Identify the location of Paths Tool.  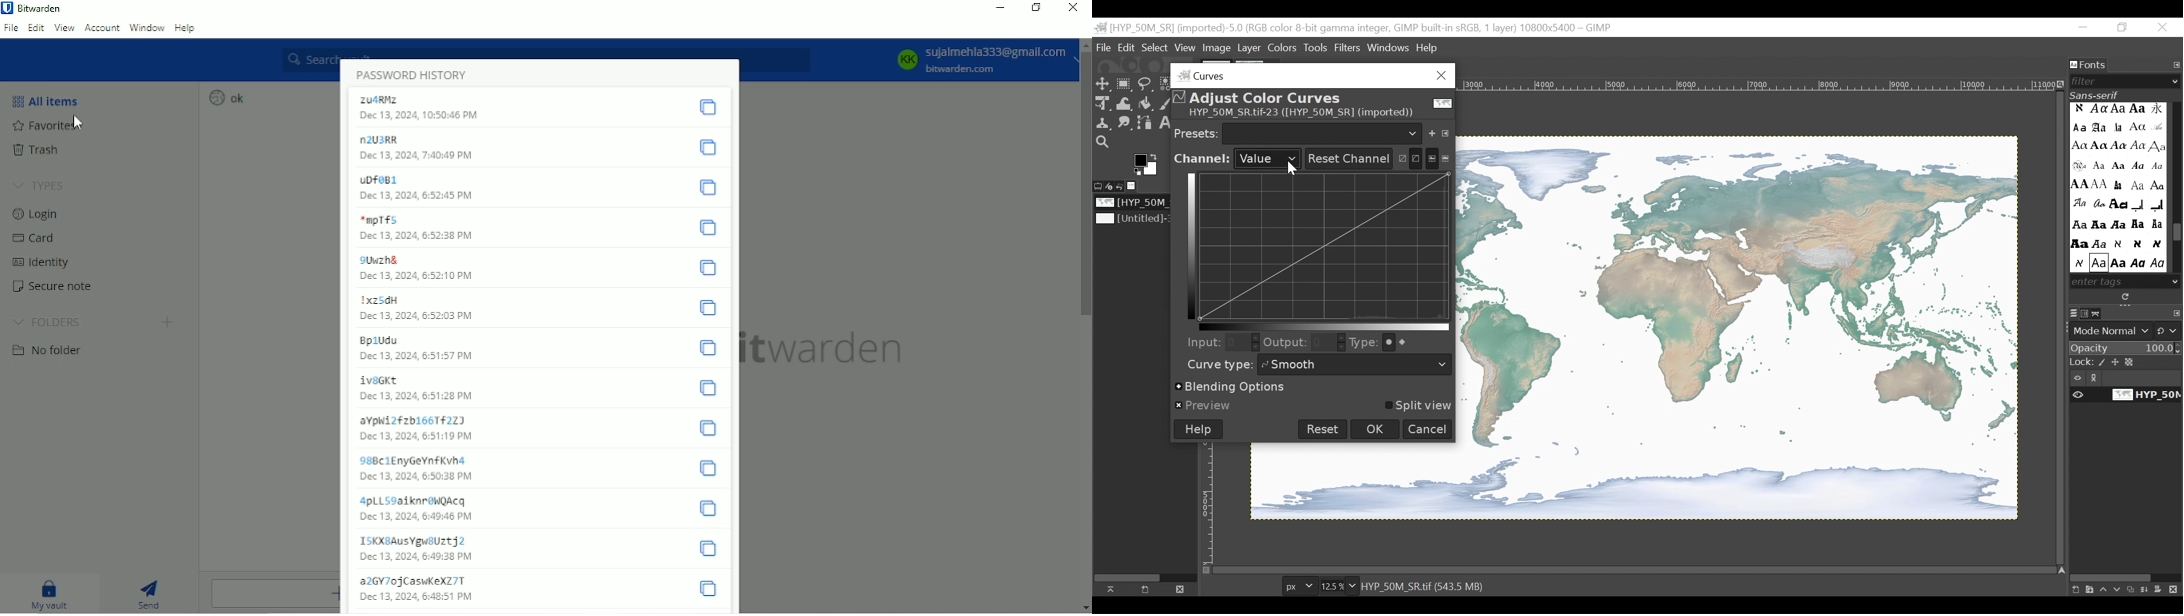
(1145, 124).